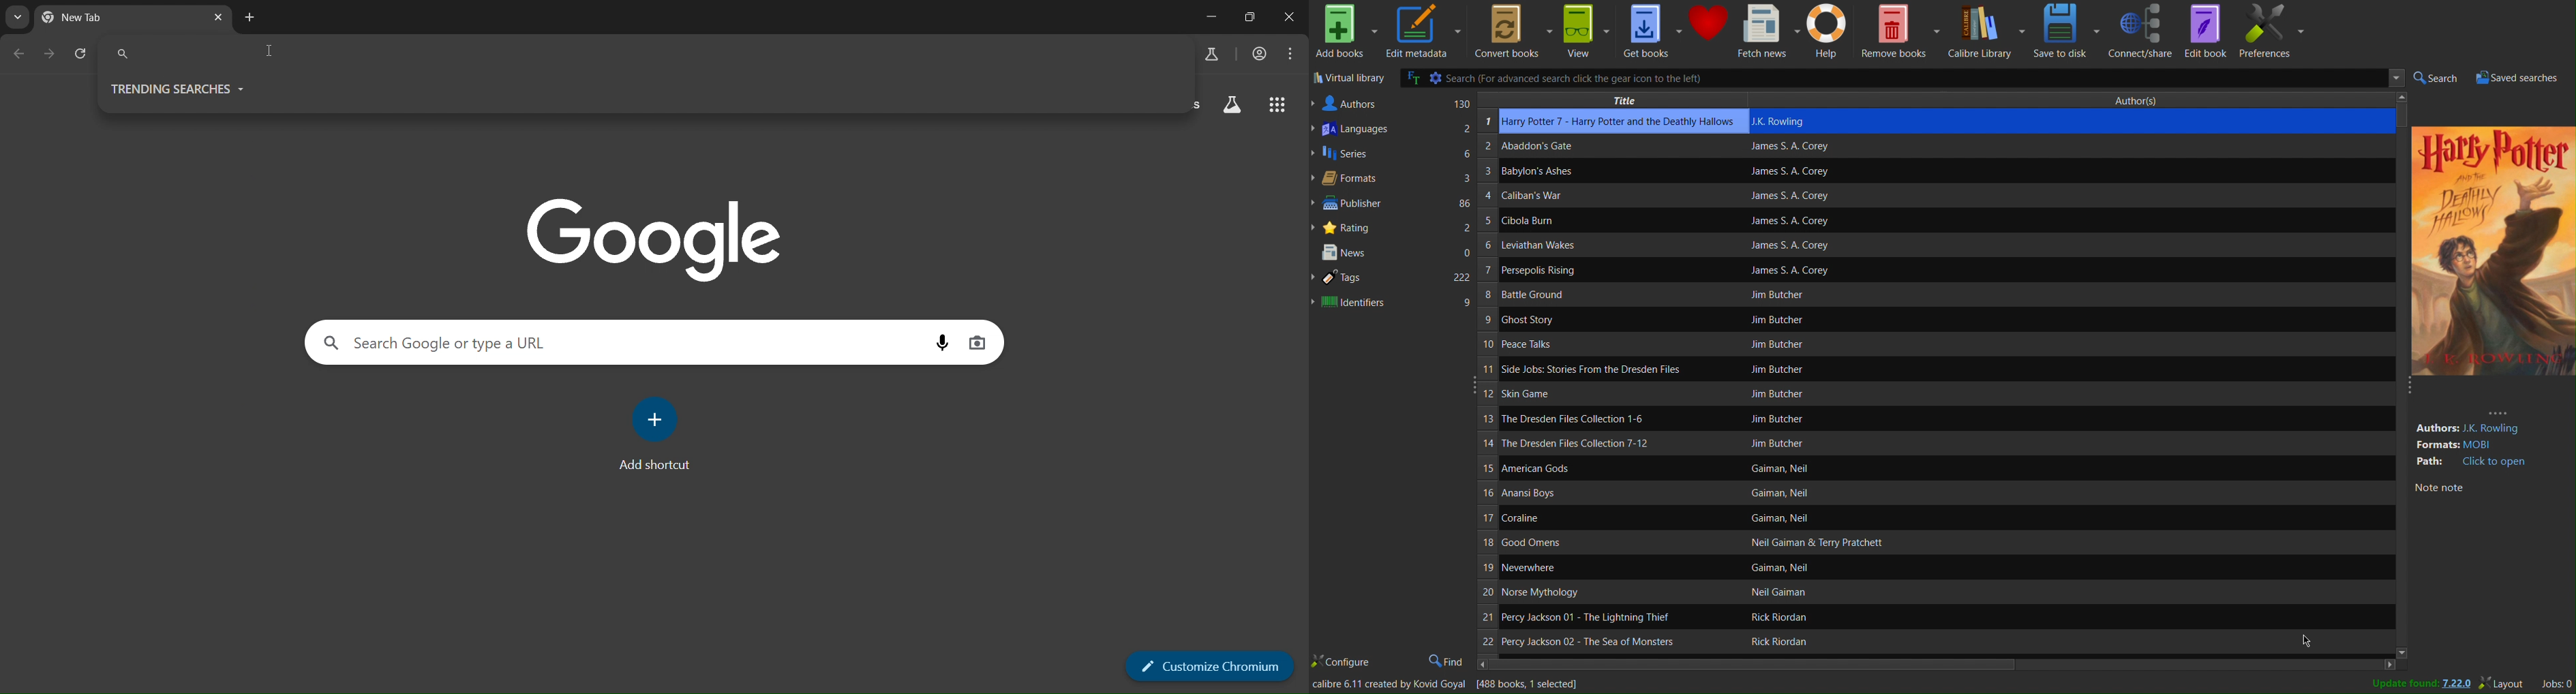 The height and width of the screenshot is (700, 2576). I want to click on Author’s name, so click(1860, 494).